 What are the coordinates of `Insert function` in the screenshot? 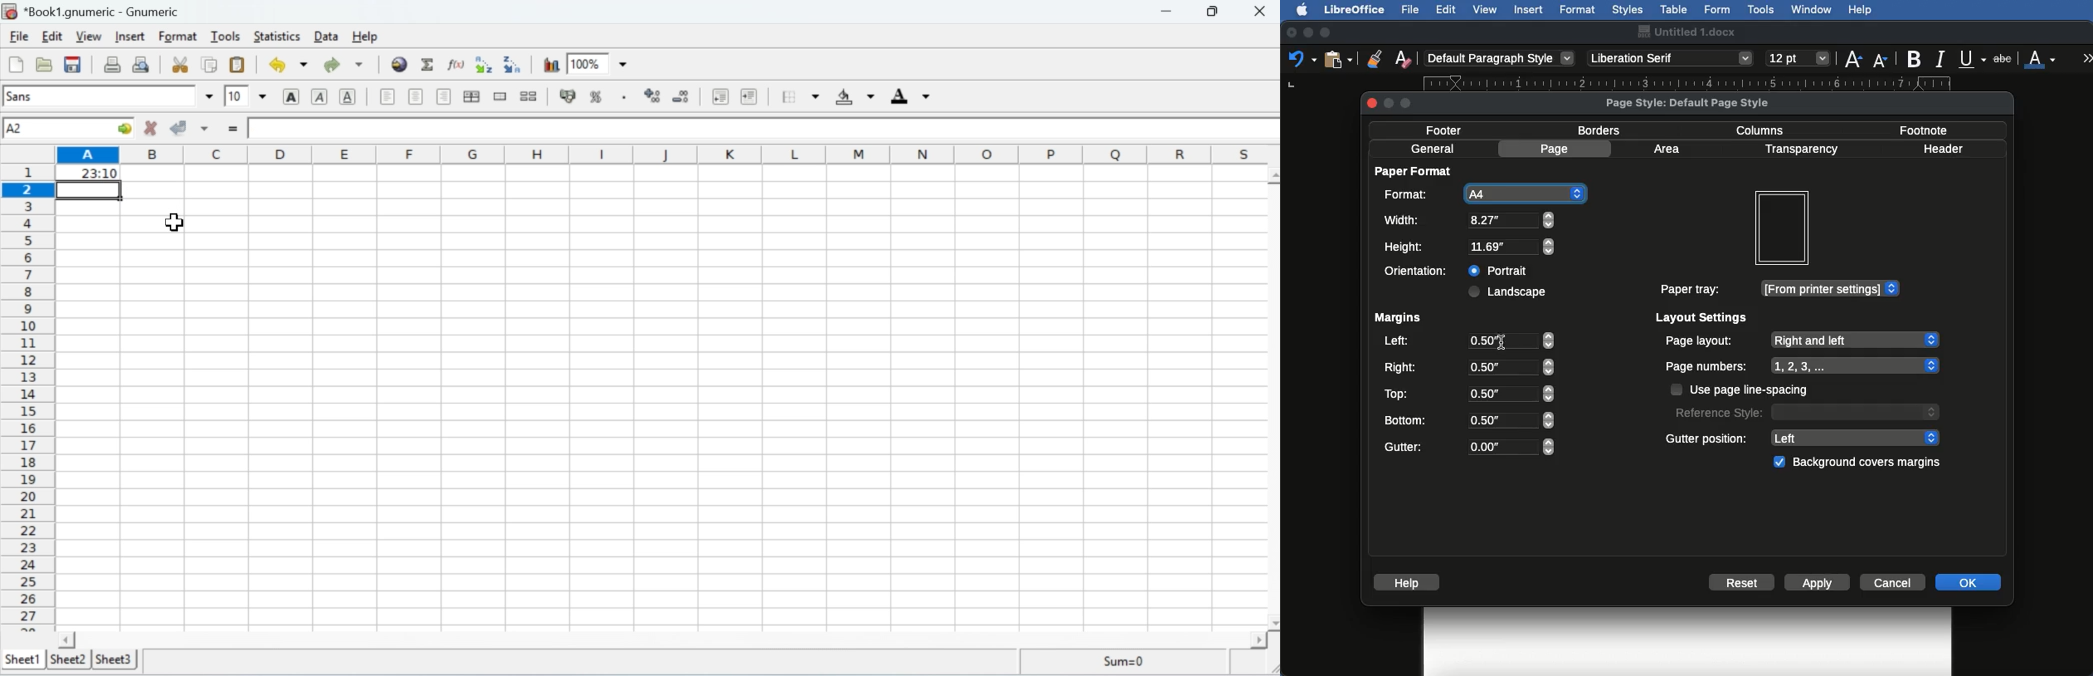 It's located at (231, 130).